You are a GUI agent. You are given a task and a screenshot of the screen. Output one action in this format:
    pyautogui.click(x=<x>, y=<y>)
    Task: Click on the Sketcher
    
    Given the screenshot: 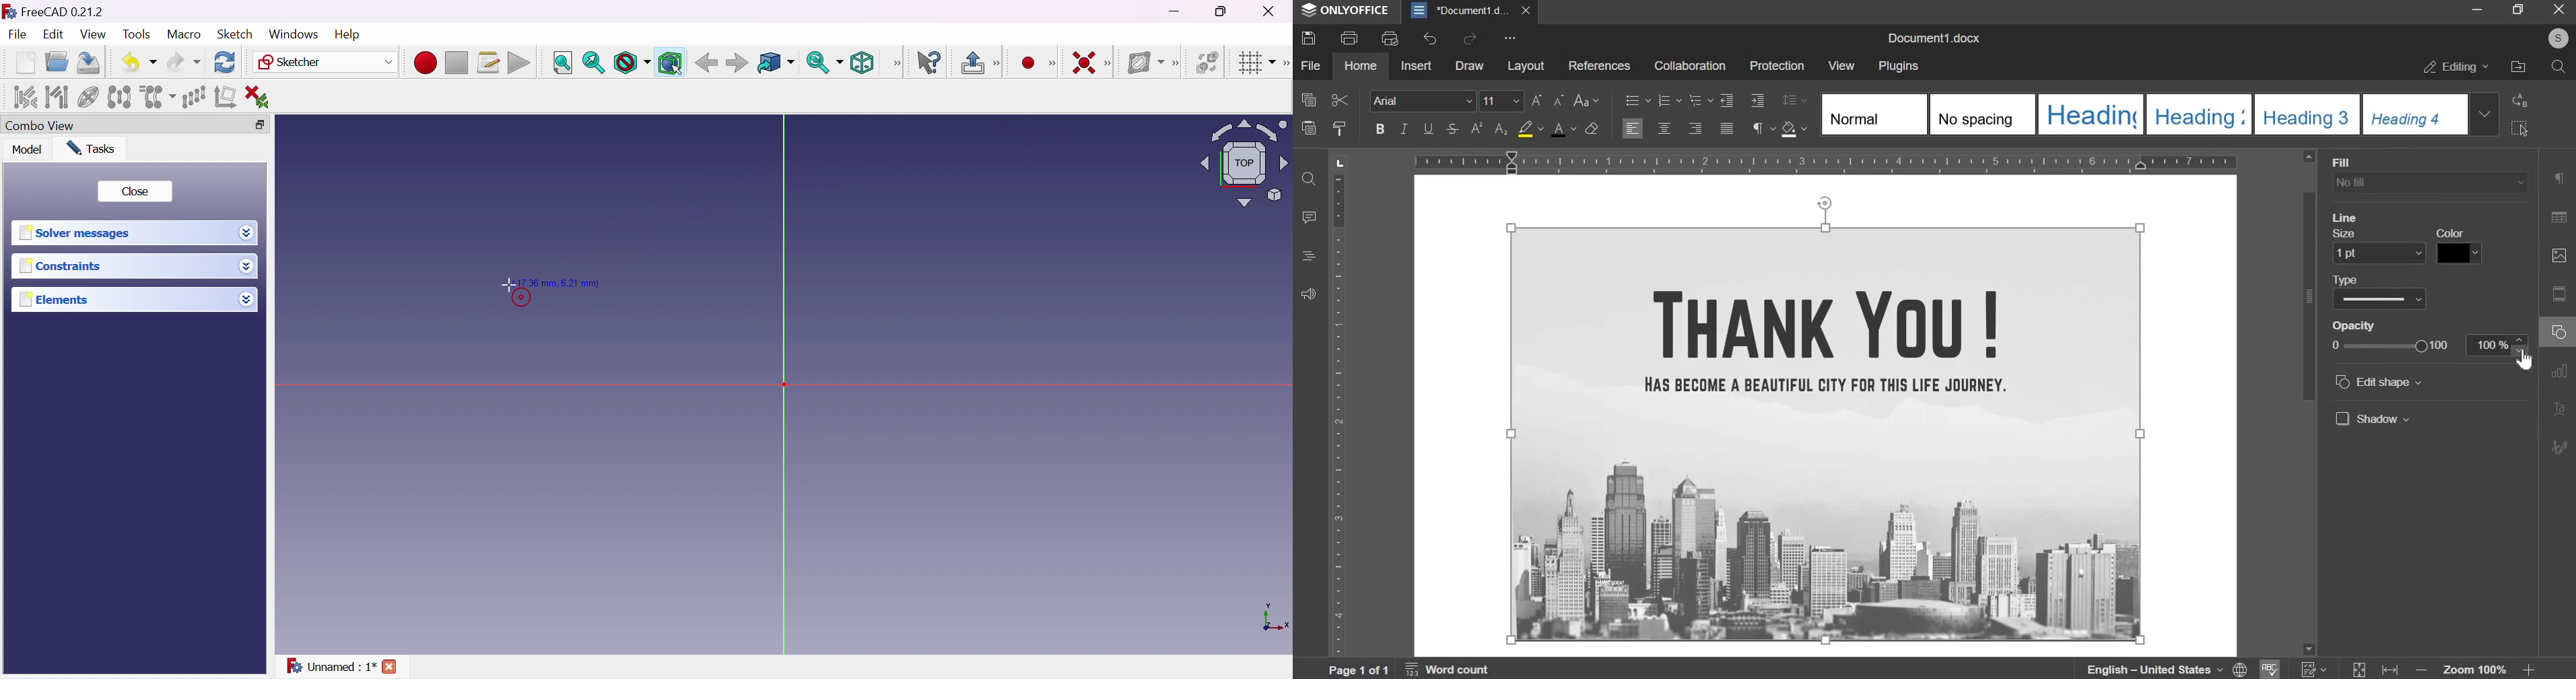 What is the action you would take?
    pyautogui.click(x=327, y=62)
    